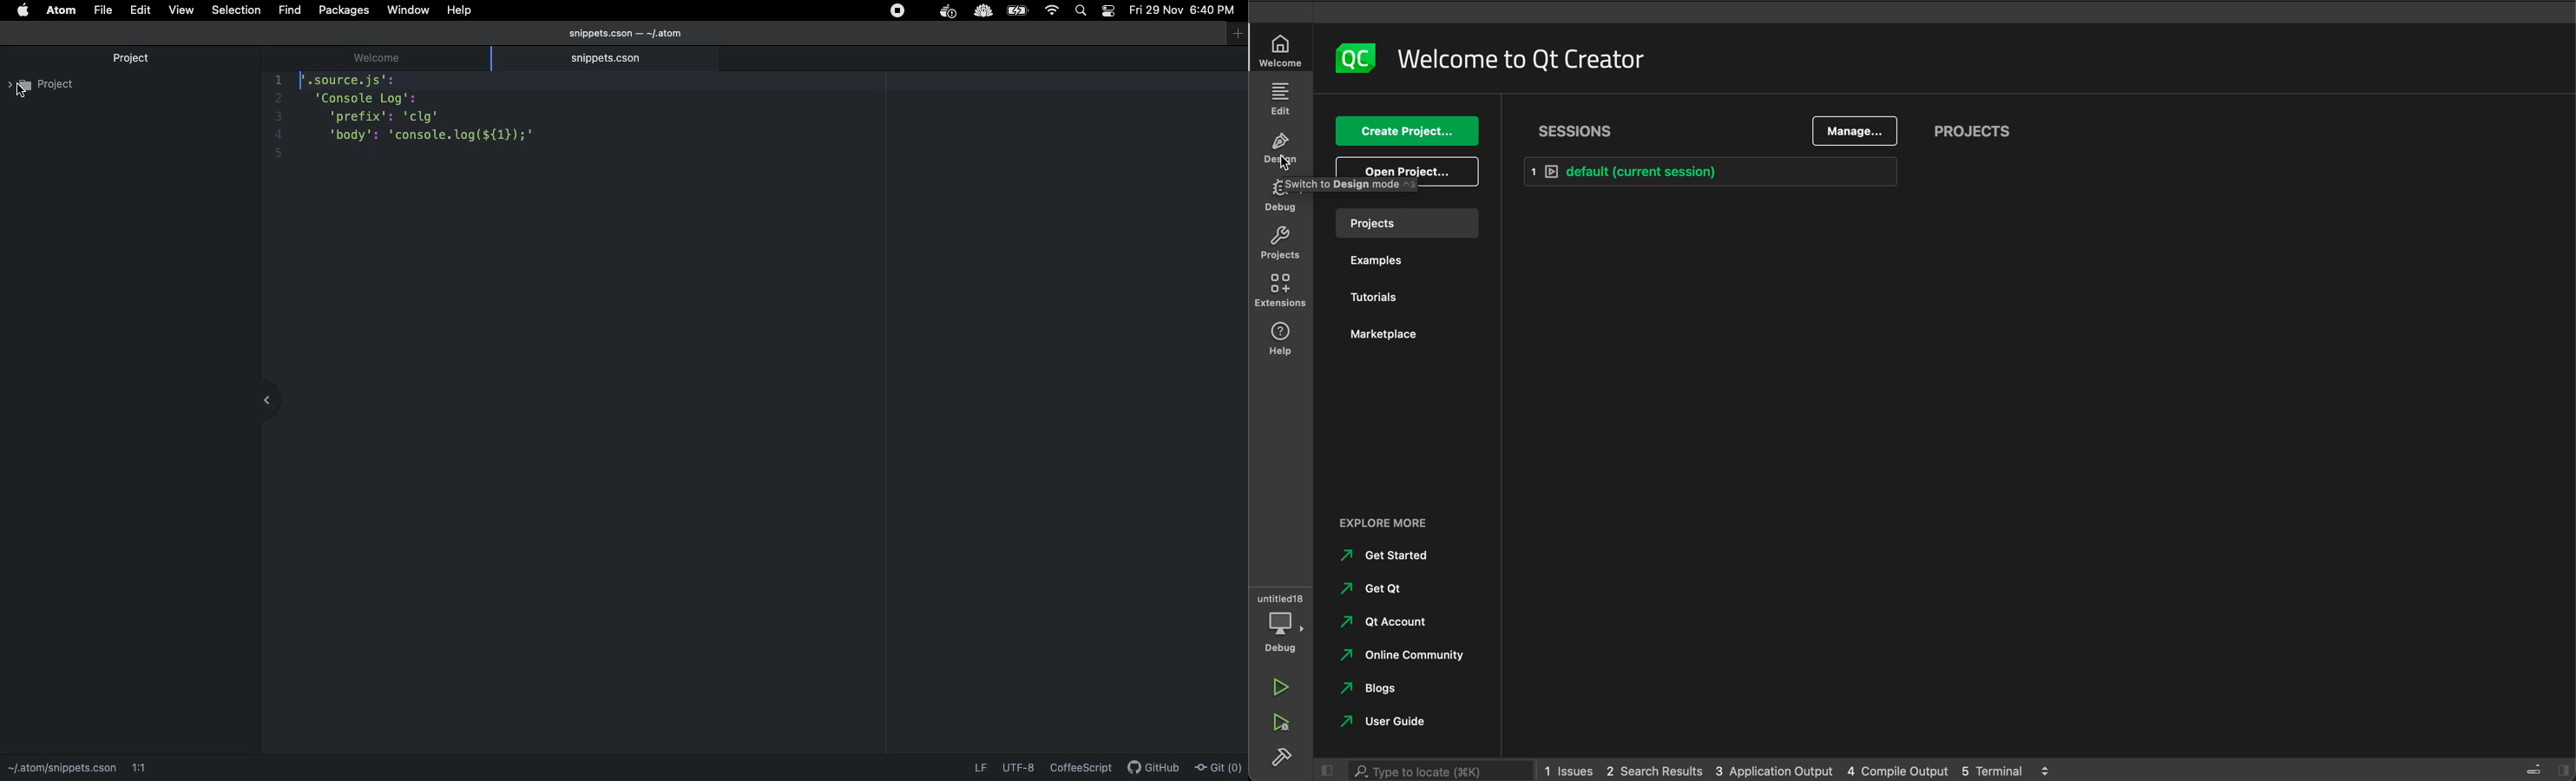  I want to click on untitled, so click(1280, 596).